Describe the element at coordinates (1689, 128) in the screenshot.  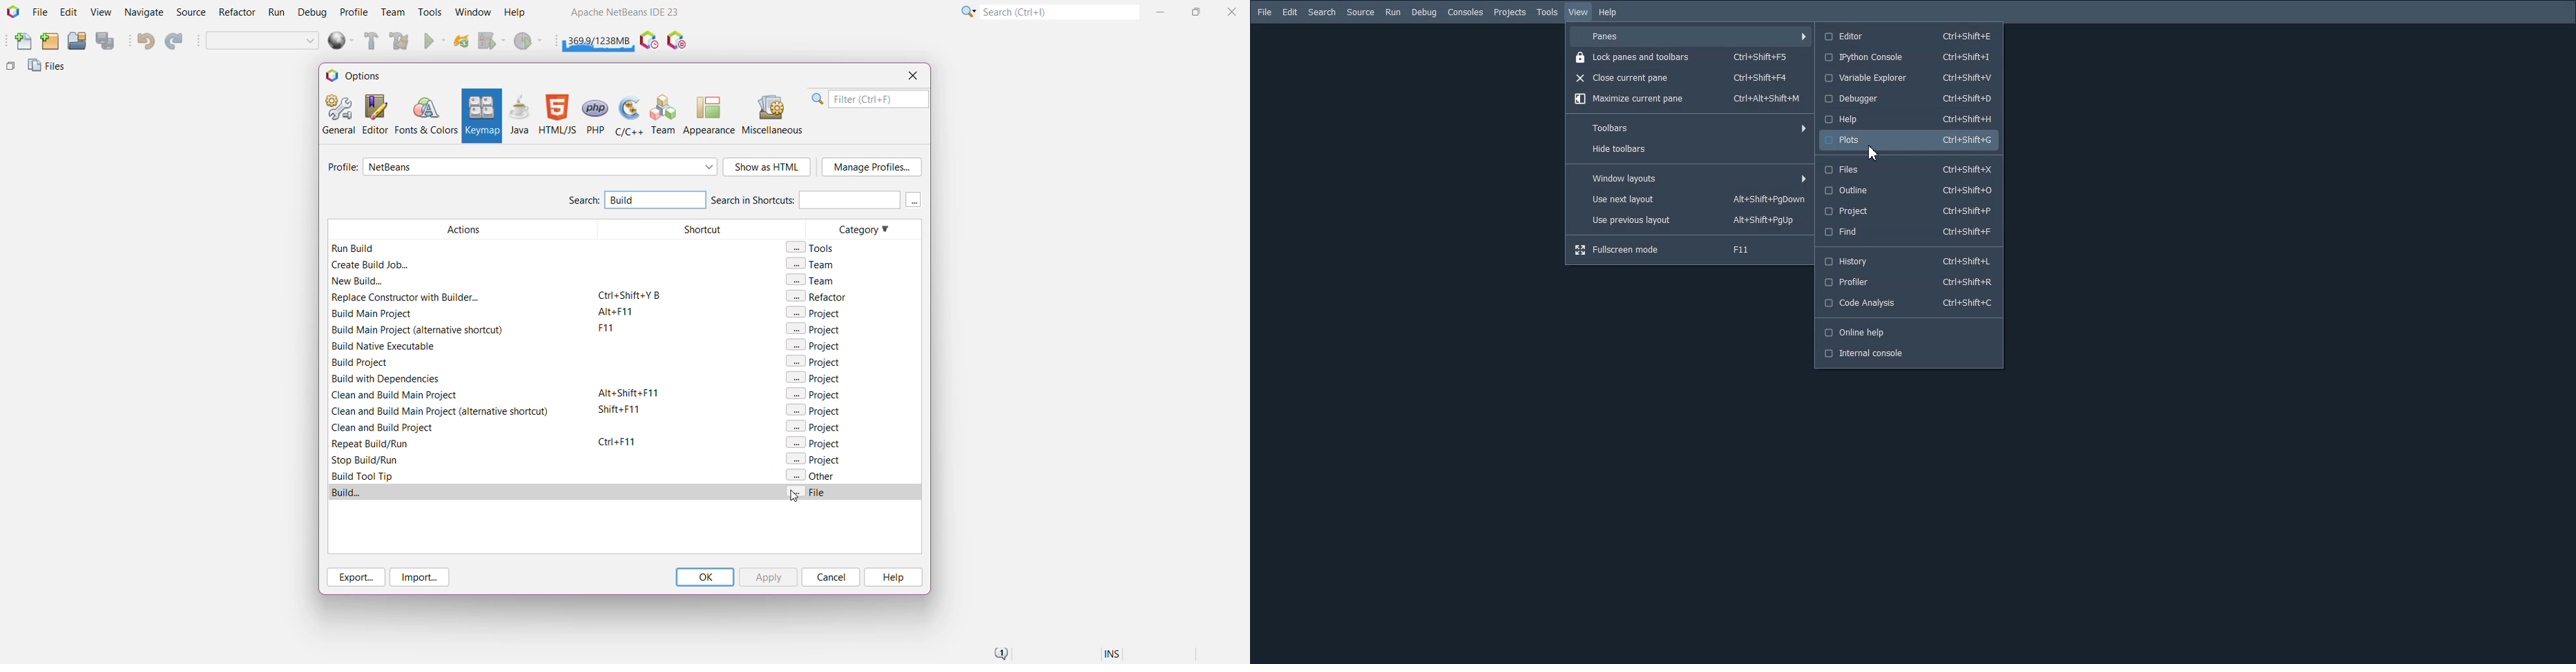
I see `Toolbars` at that location.